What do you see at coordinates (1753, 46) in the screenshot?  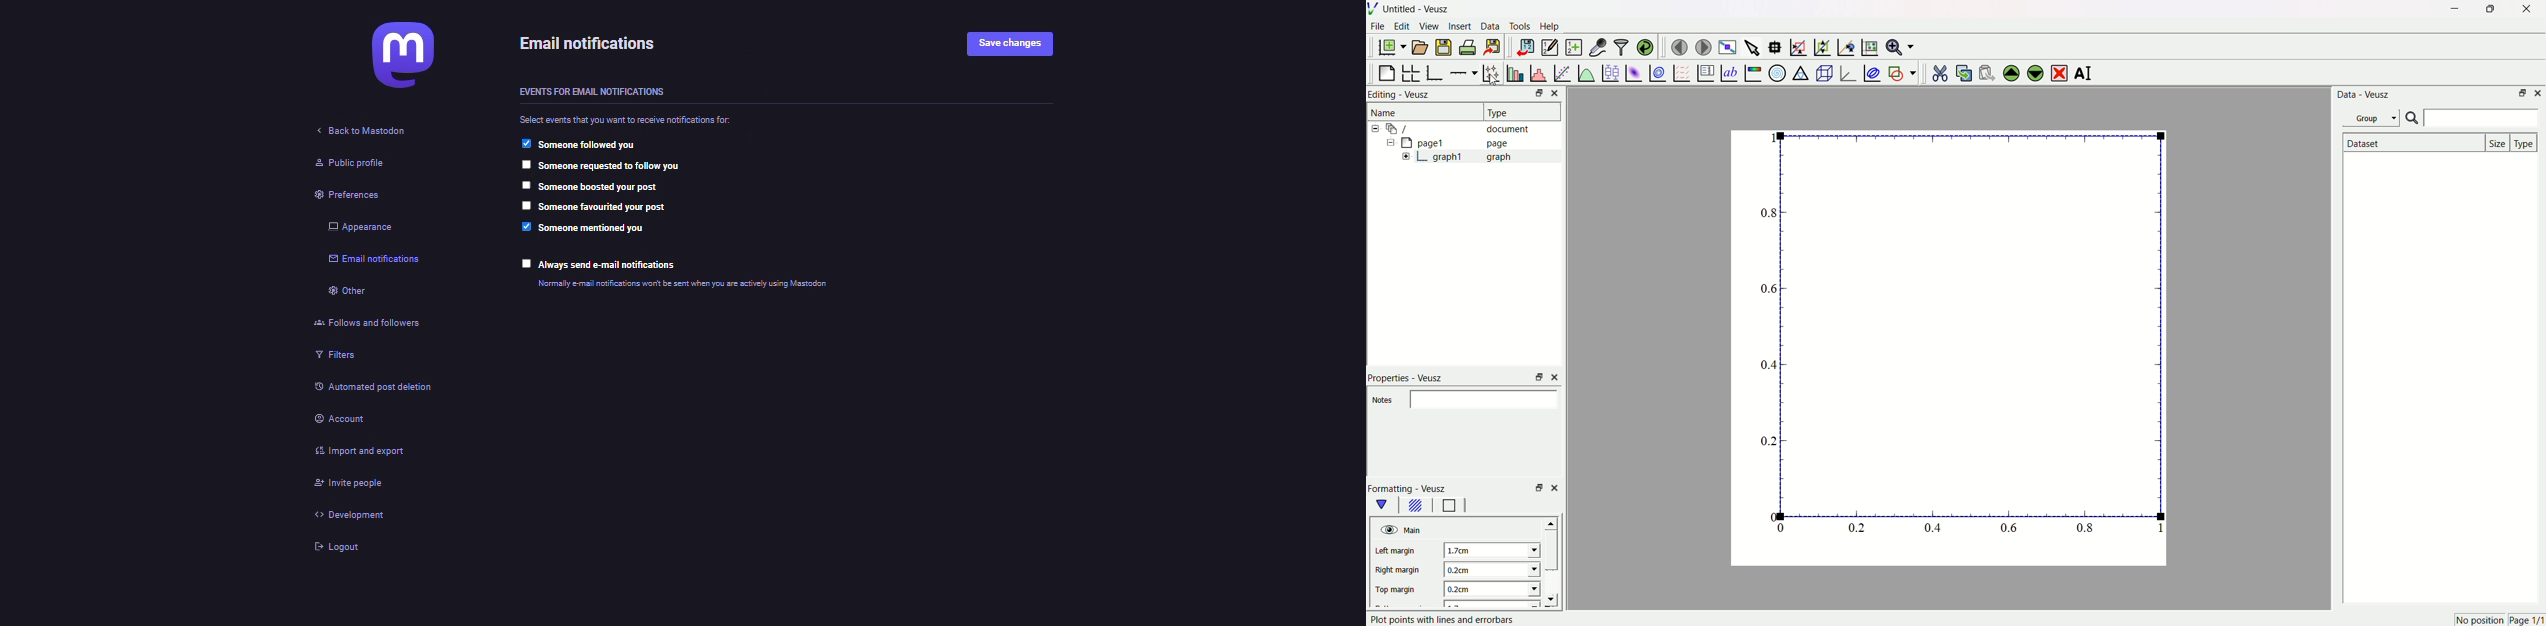 I see `select items` at bounding box center [1753, 46].